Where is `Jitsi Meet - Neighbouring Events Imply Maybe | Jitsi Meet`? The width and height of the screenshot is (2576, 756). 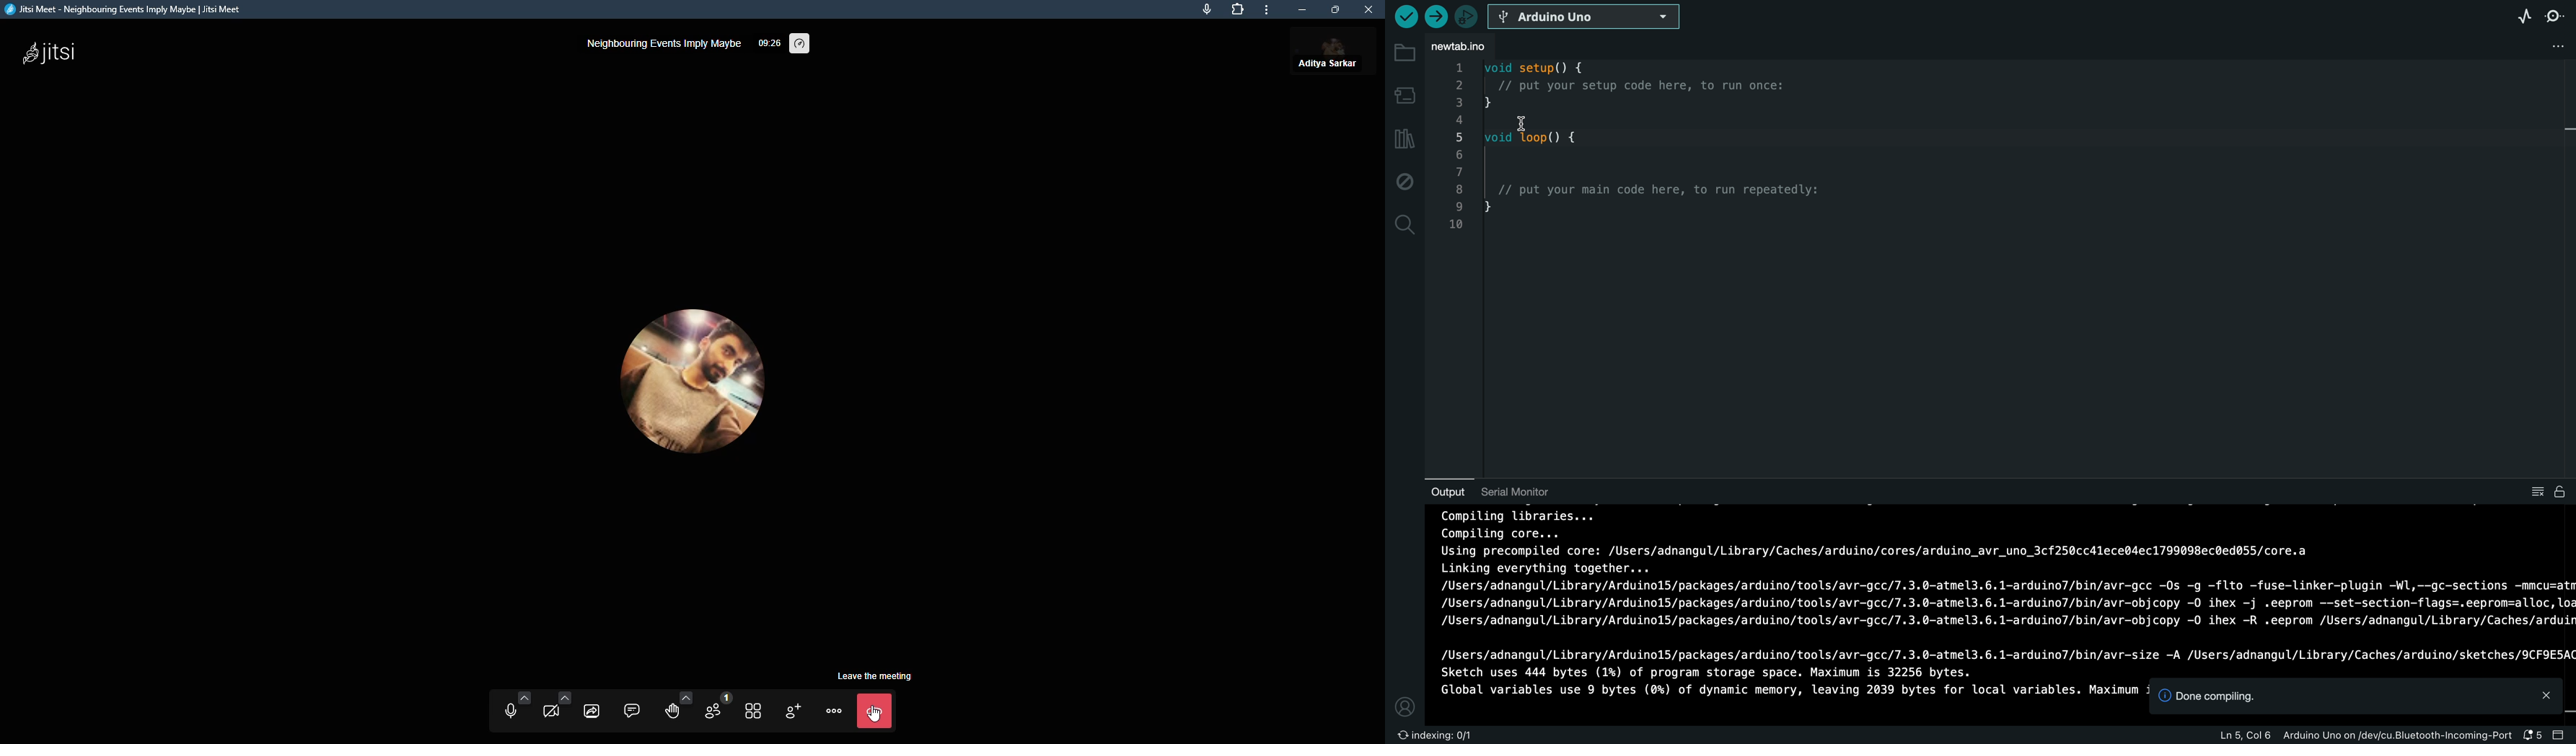 Jitsi Meet - Neighbouring Events Imply Maybe | Jitsi Meet is located at coordinates (129, 9).